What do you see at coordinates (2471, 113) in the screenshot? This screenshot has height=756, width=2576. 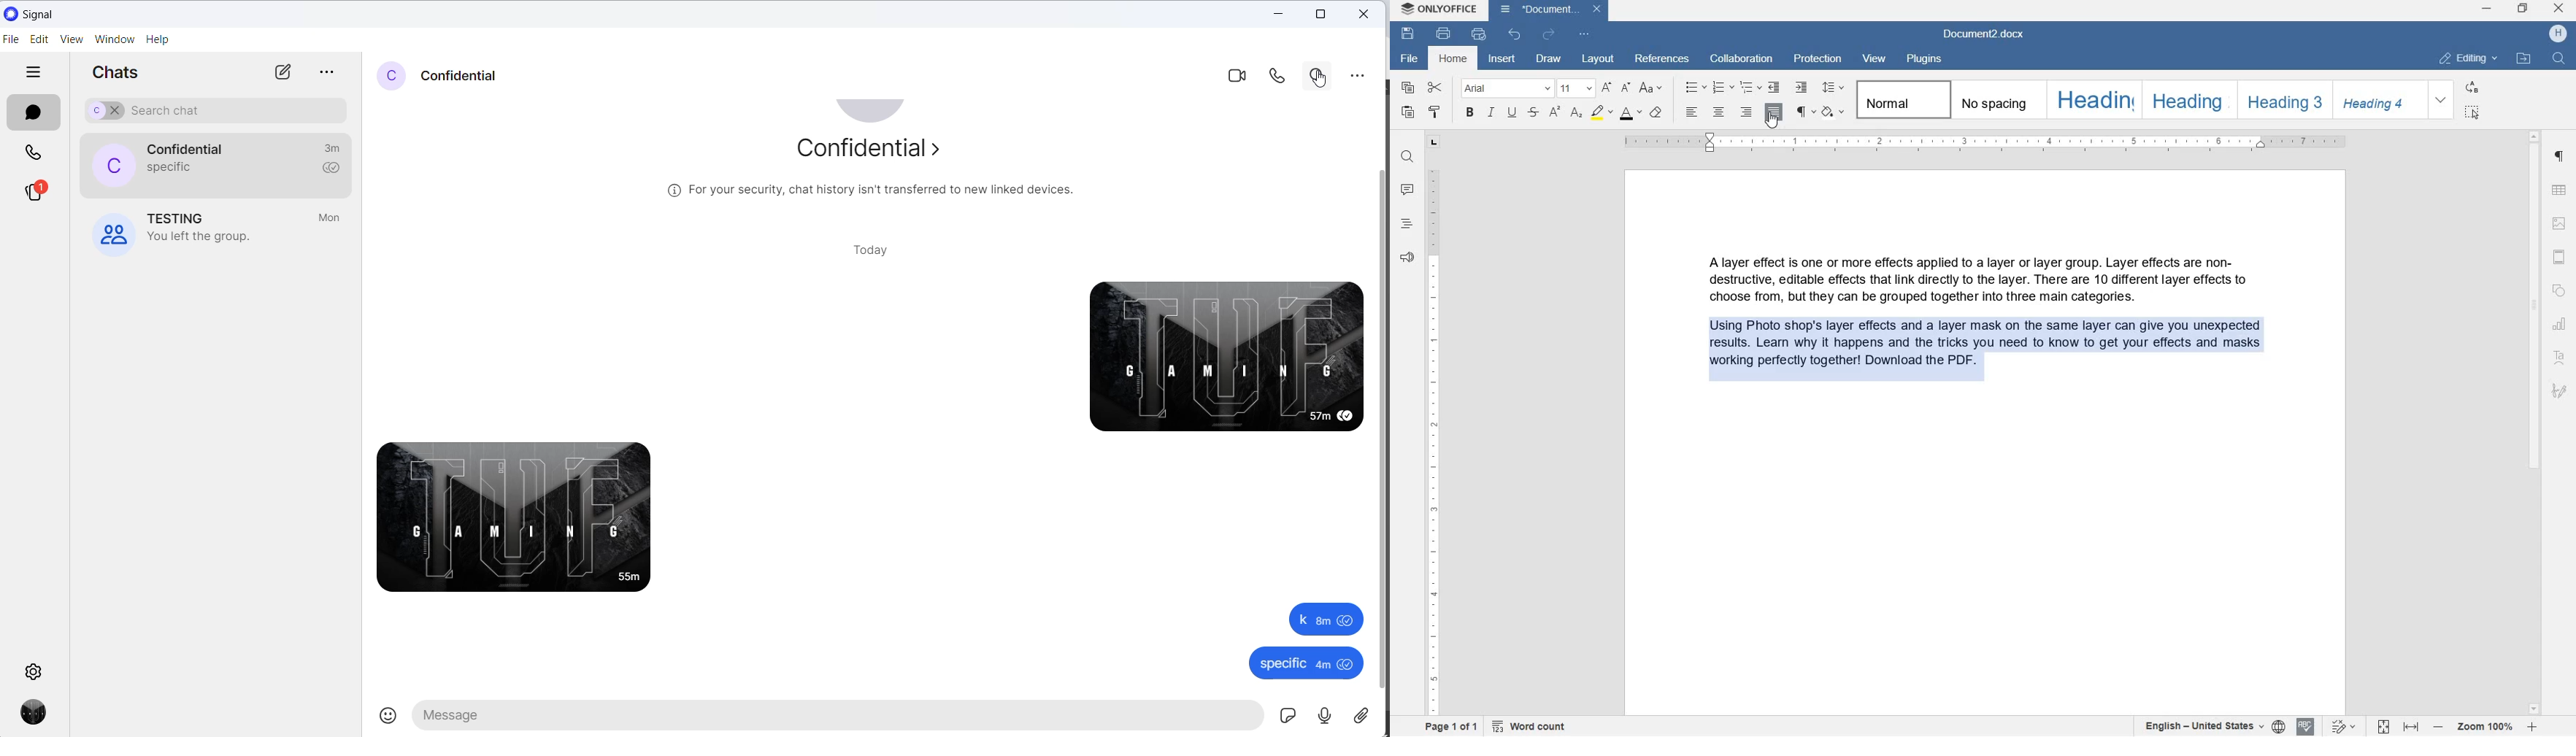 I see `SELECT ALL` at bounding box center [2471, 113].